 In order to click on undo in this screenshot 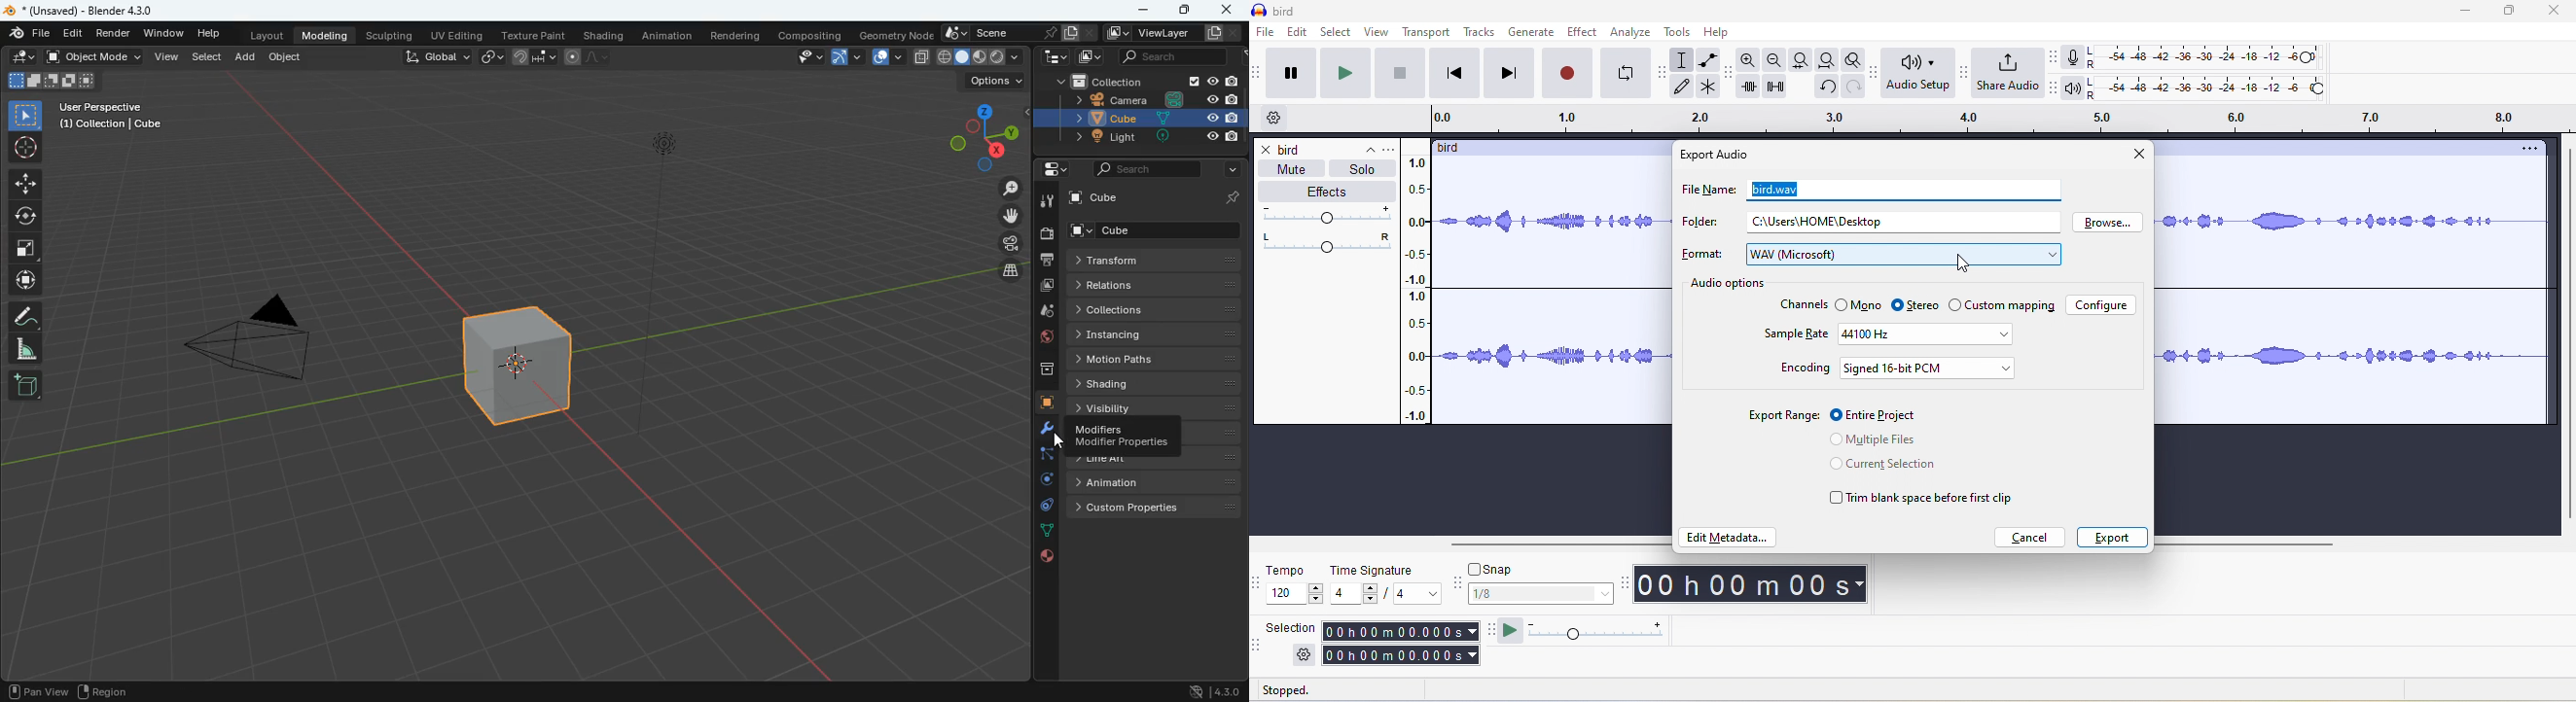, I will do `click(1825, 90)`.